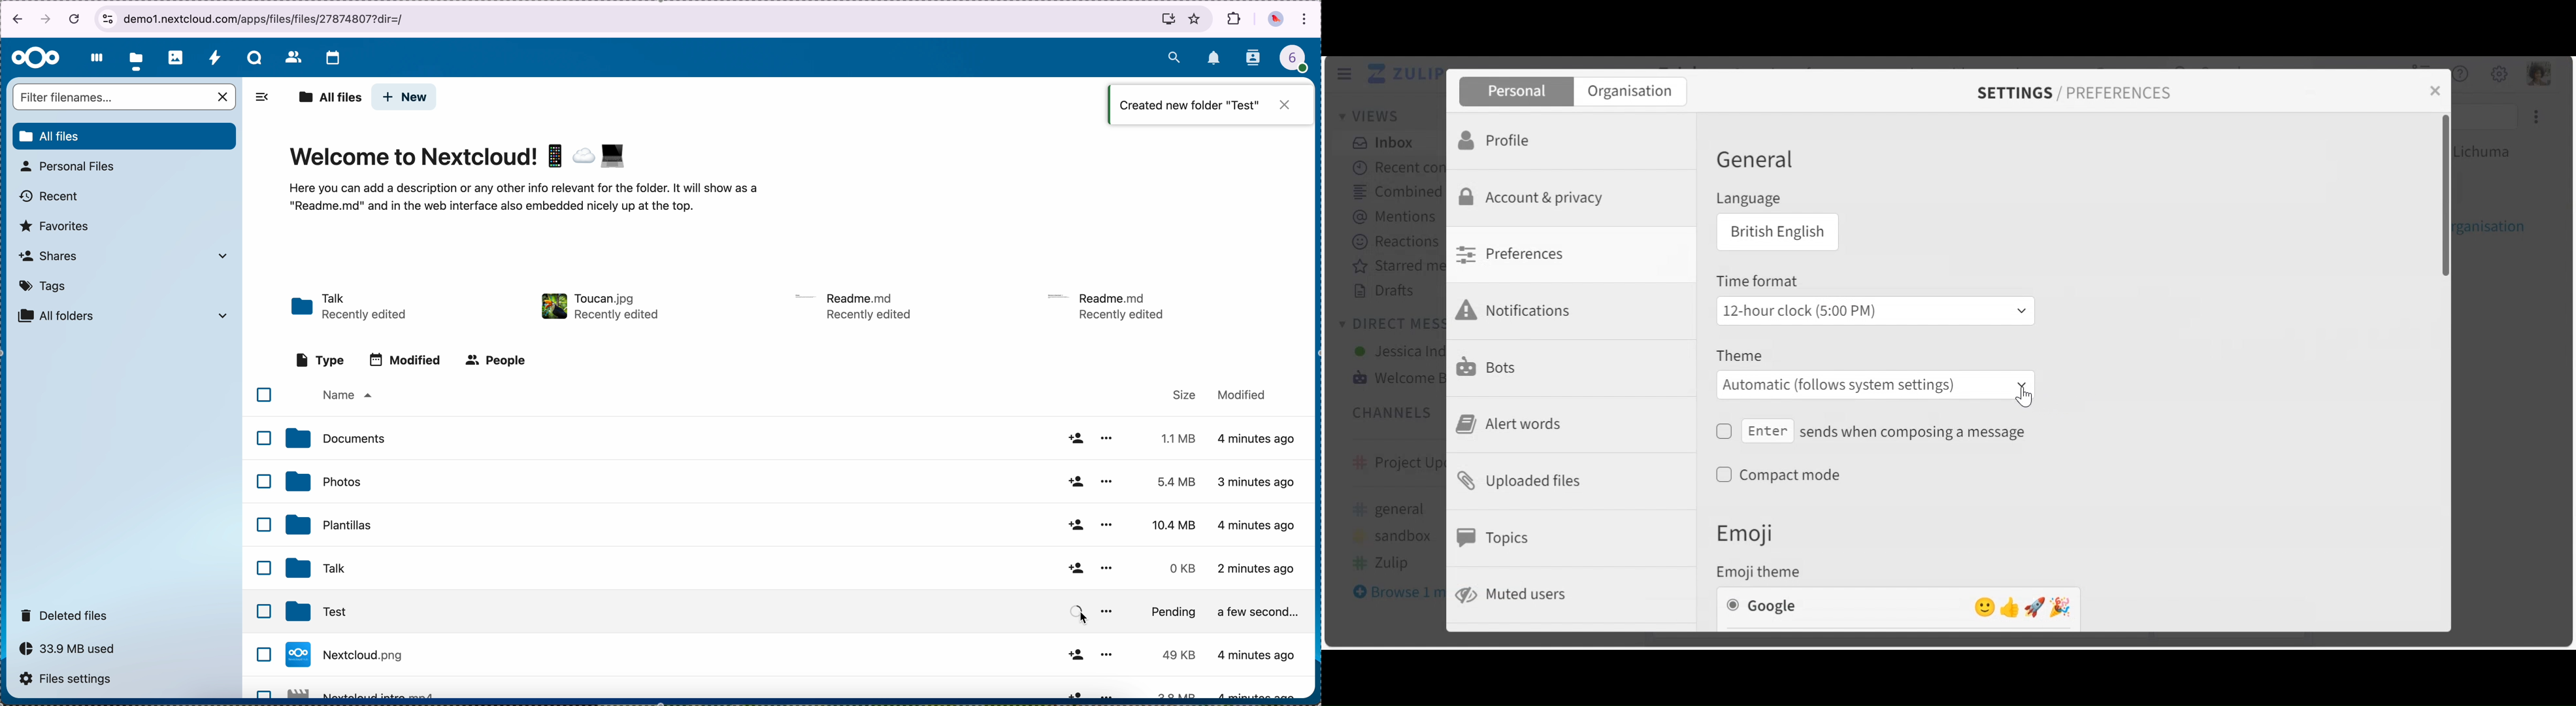 The width and height of the screenshot is (2576, 728). Describe the element at coordinates (14, 21) in the screenshot. I see `navigate back` at that location.